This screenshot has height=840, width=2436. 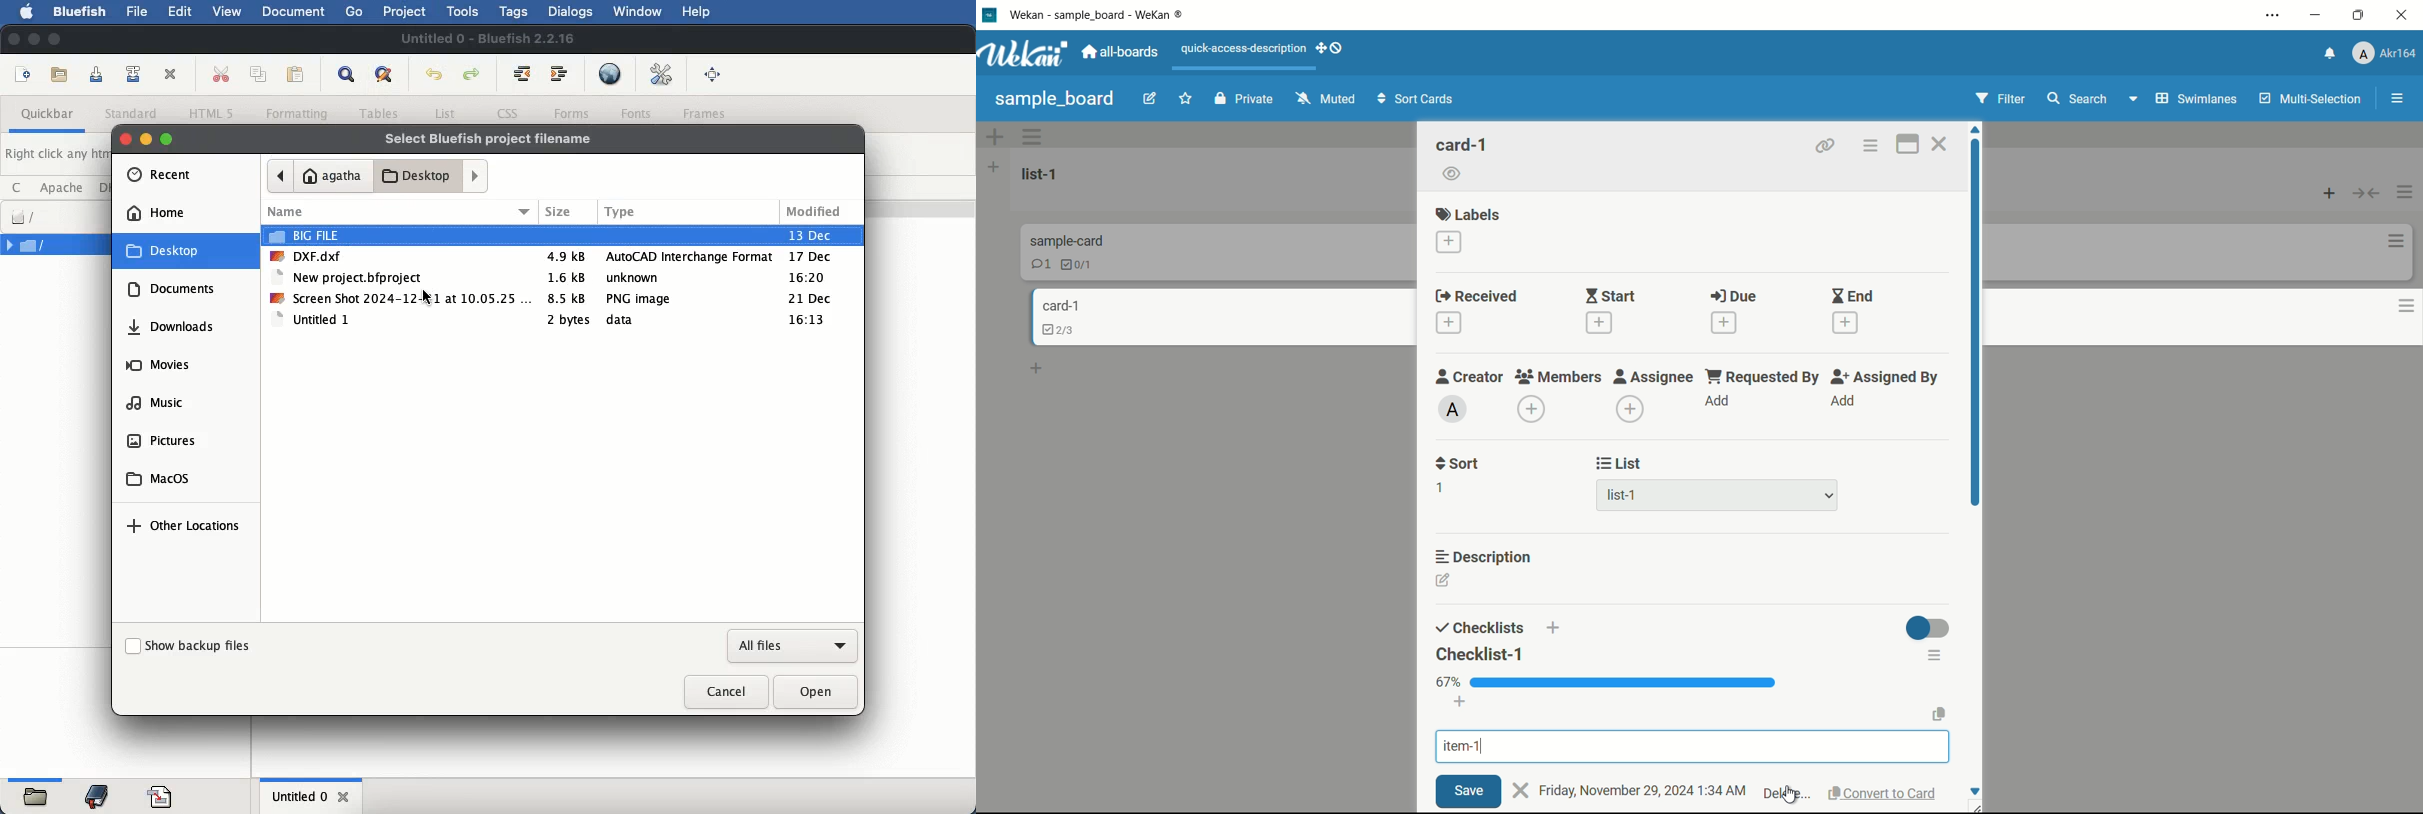 I want to click on recent, so click(x=161, y=175).